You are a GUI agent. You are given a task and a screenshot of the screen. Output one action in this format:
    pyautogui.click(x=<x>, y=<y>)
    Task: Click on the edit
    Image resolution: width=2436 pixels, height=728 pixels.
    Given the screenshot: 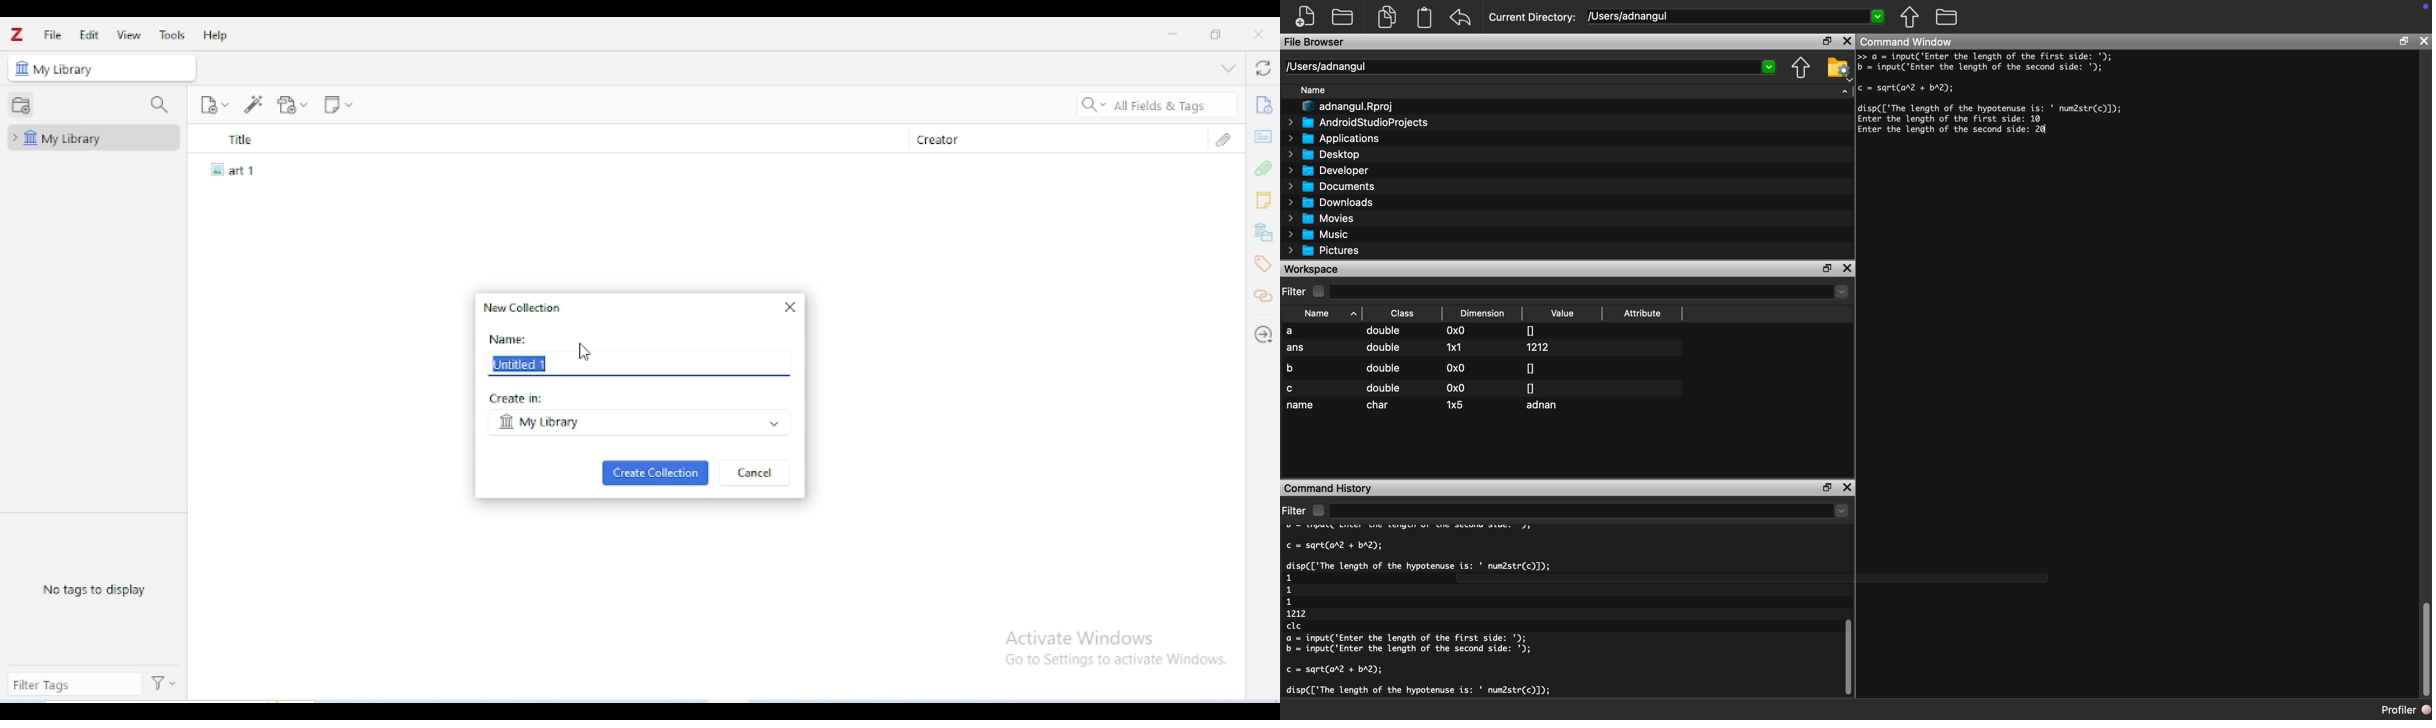 What is the action you would take?
    pyautogui.click(x=89, y=35)
    